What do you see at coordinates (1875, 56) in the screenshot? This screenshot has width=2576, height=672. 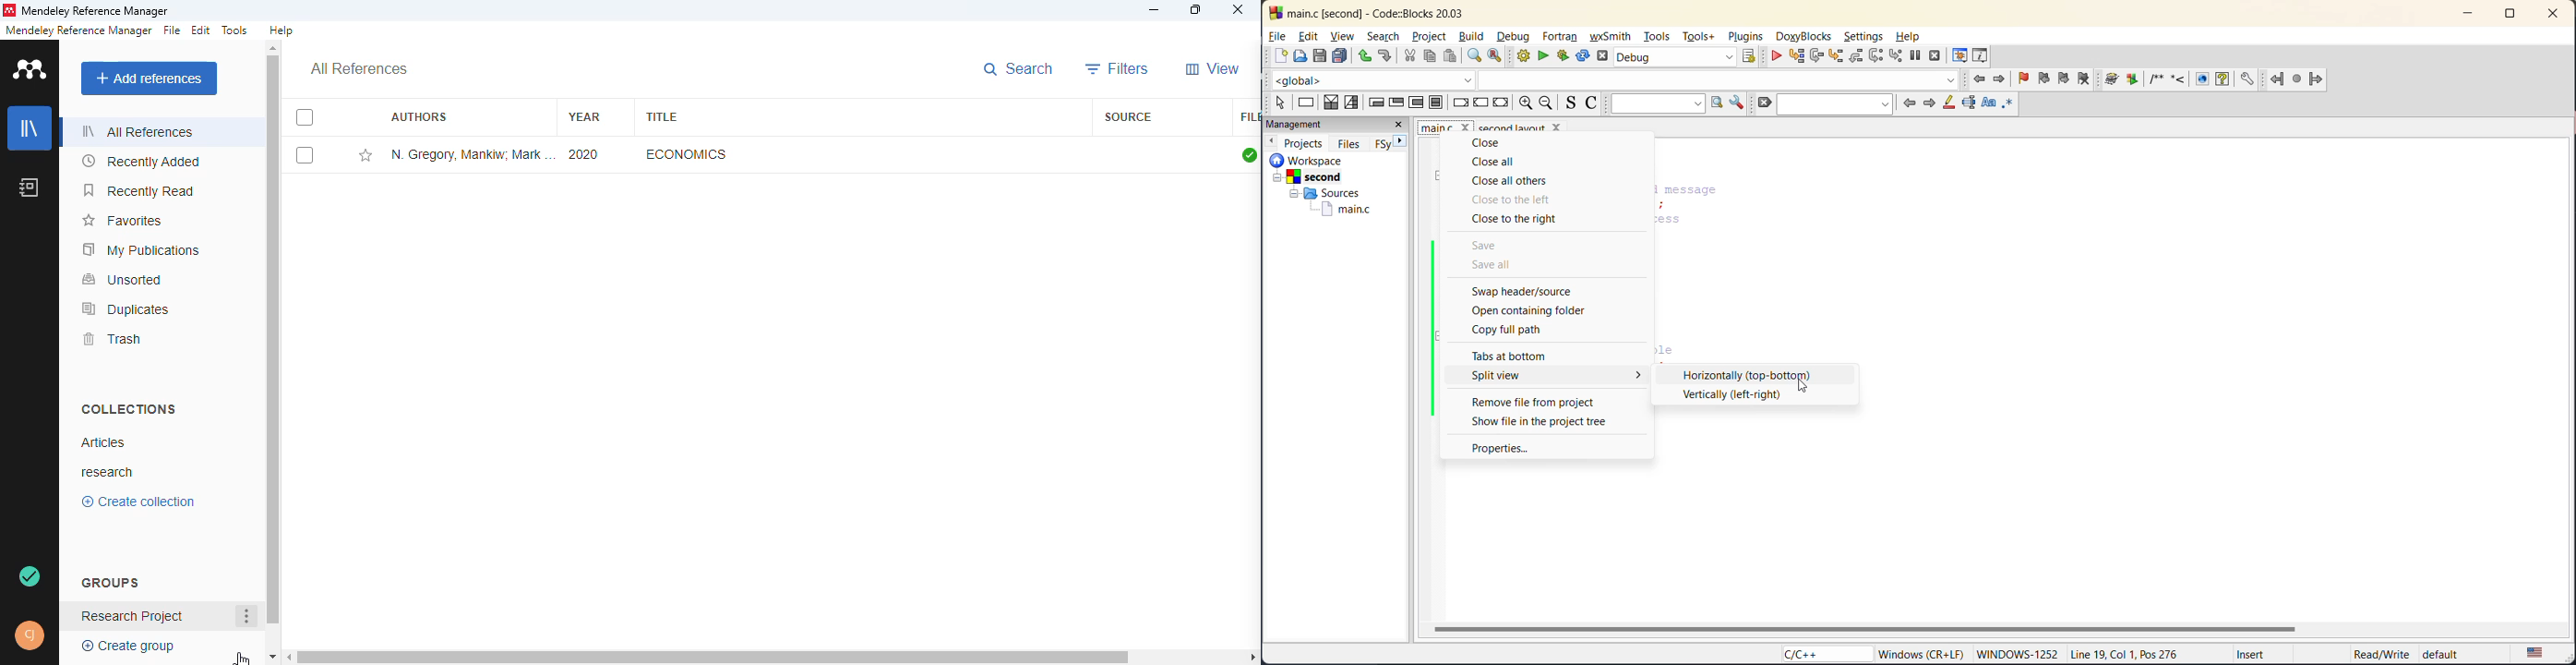 I see `next instruction` at bounding box center [1875, 56].